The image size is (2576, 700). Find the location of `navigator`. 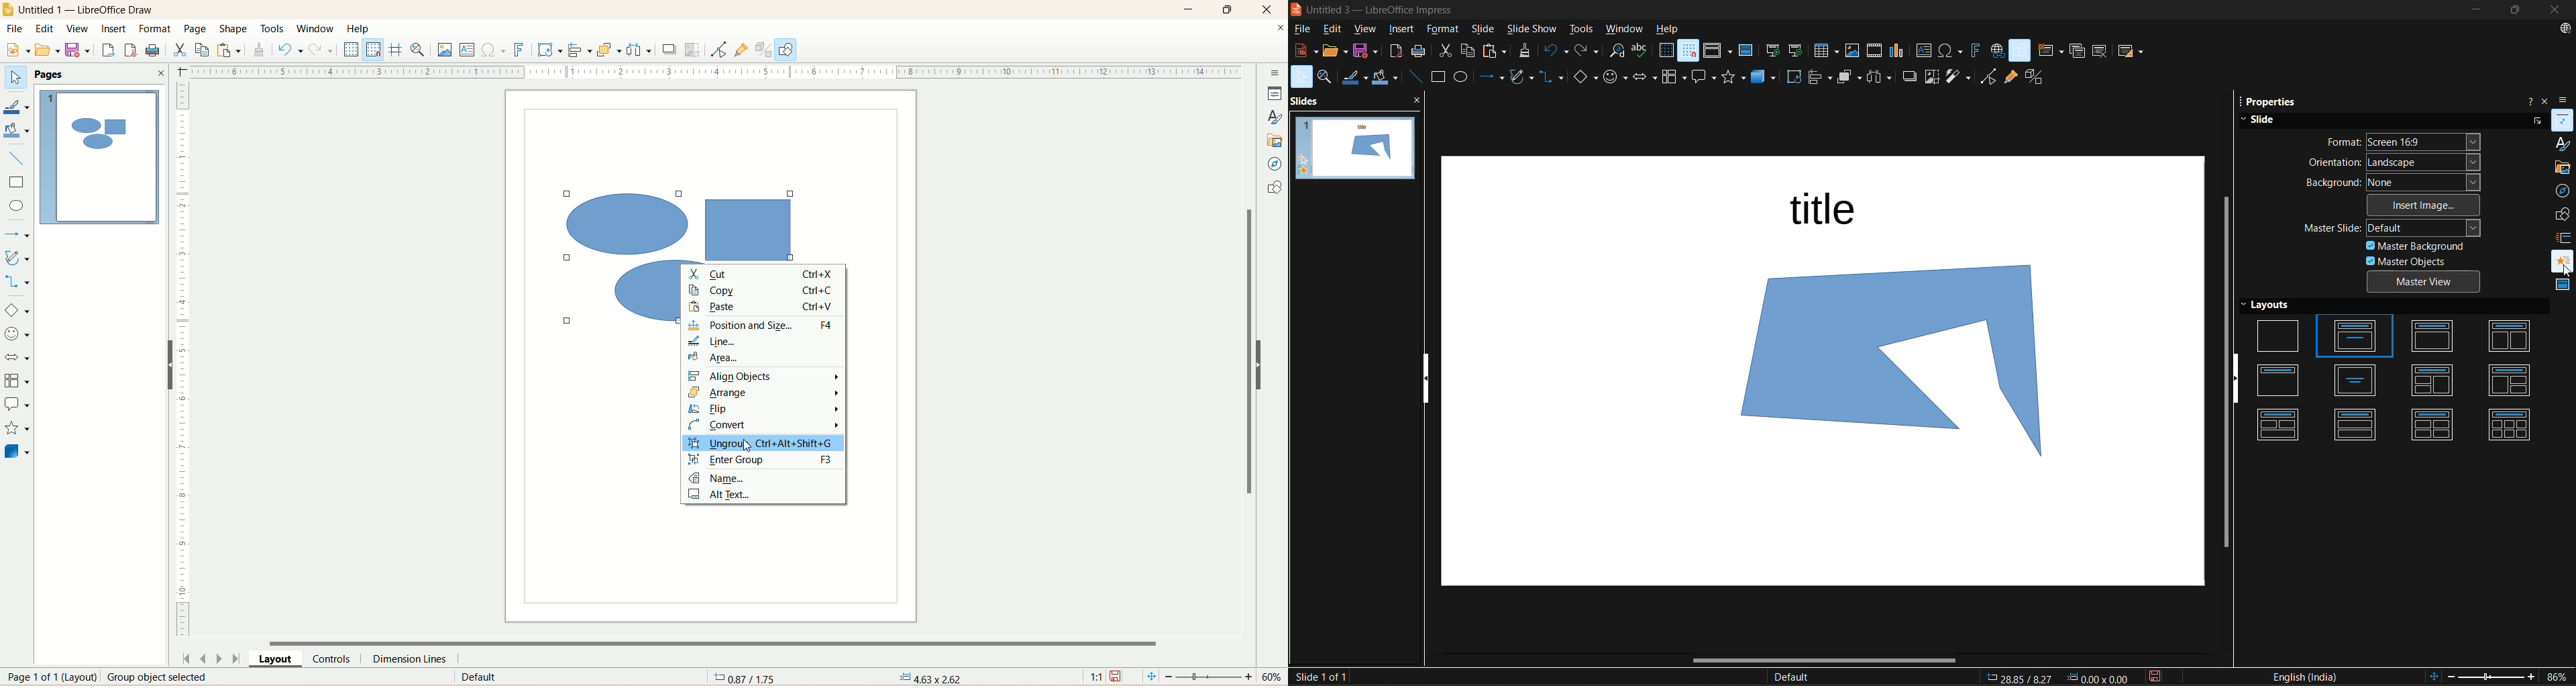

navigator is located at coordinates (2565, 191).